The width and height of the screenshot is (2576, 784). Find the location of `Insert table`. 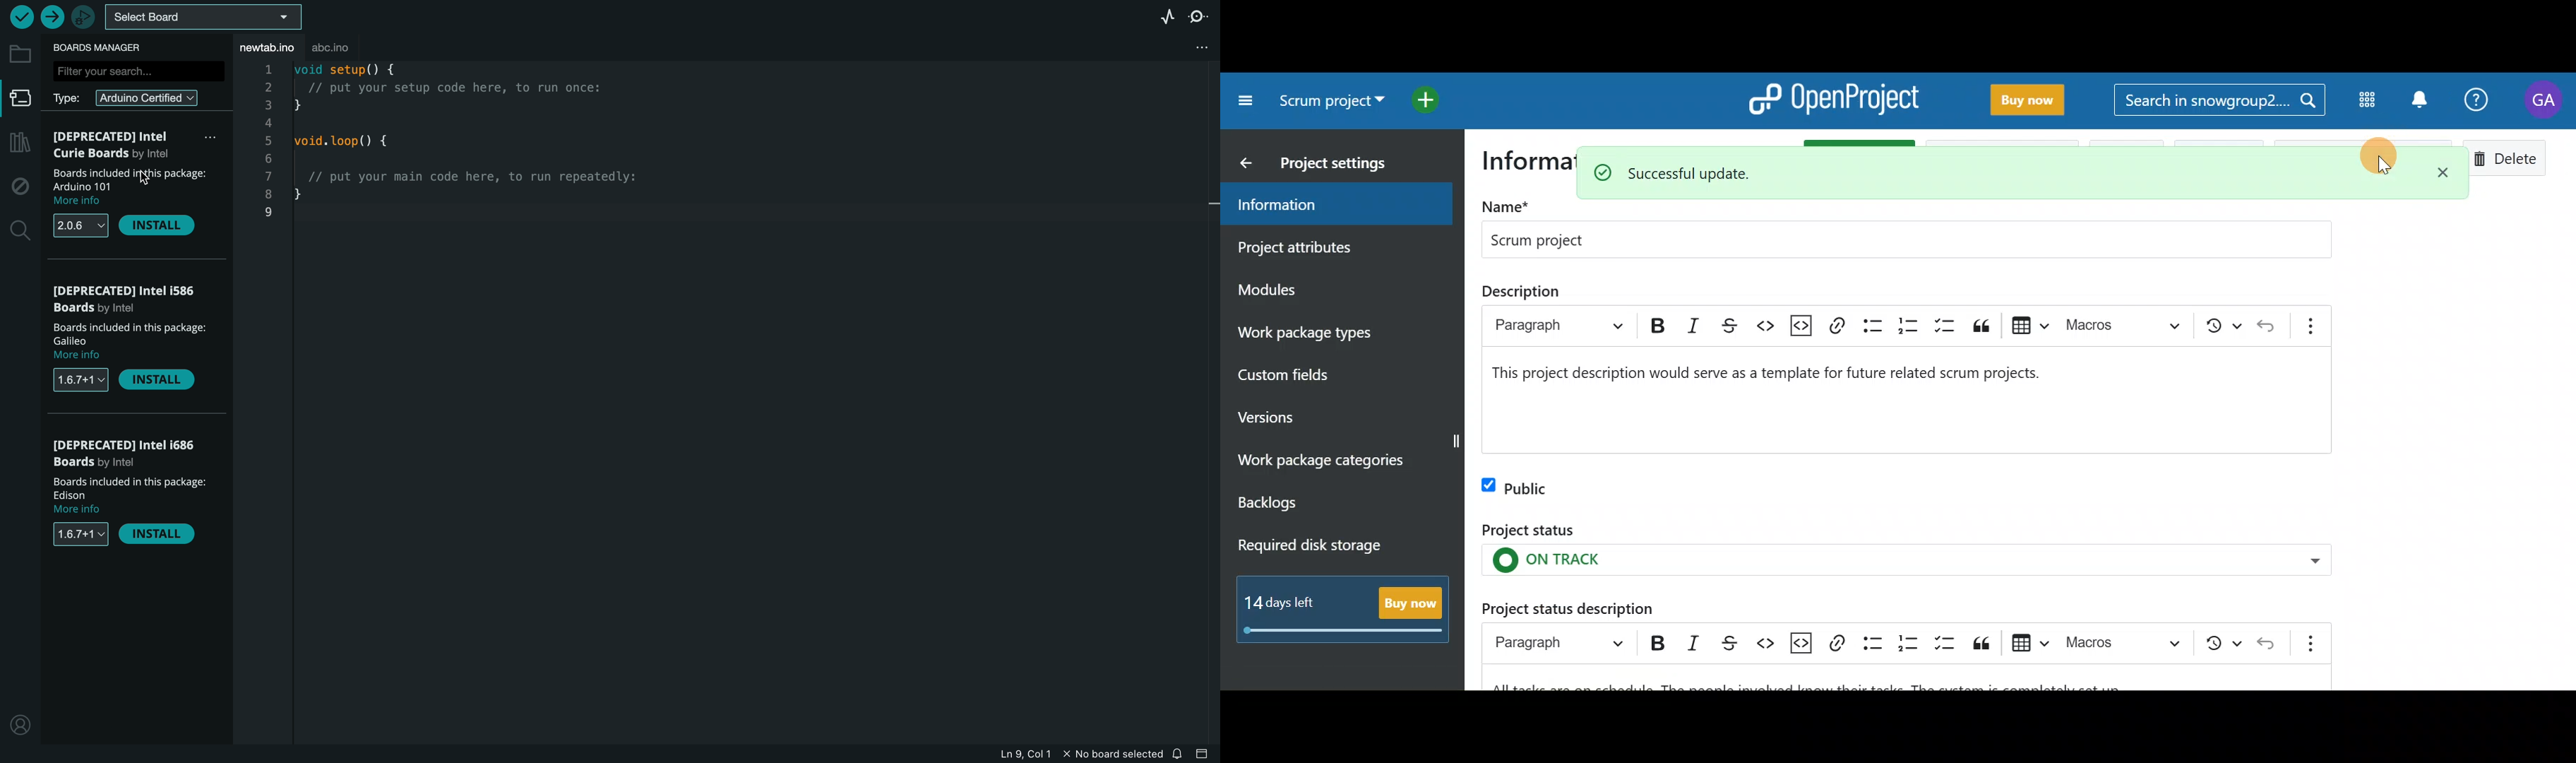

Insert table is located at coordinates (2029, 644).